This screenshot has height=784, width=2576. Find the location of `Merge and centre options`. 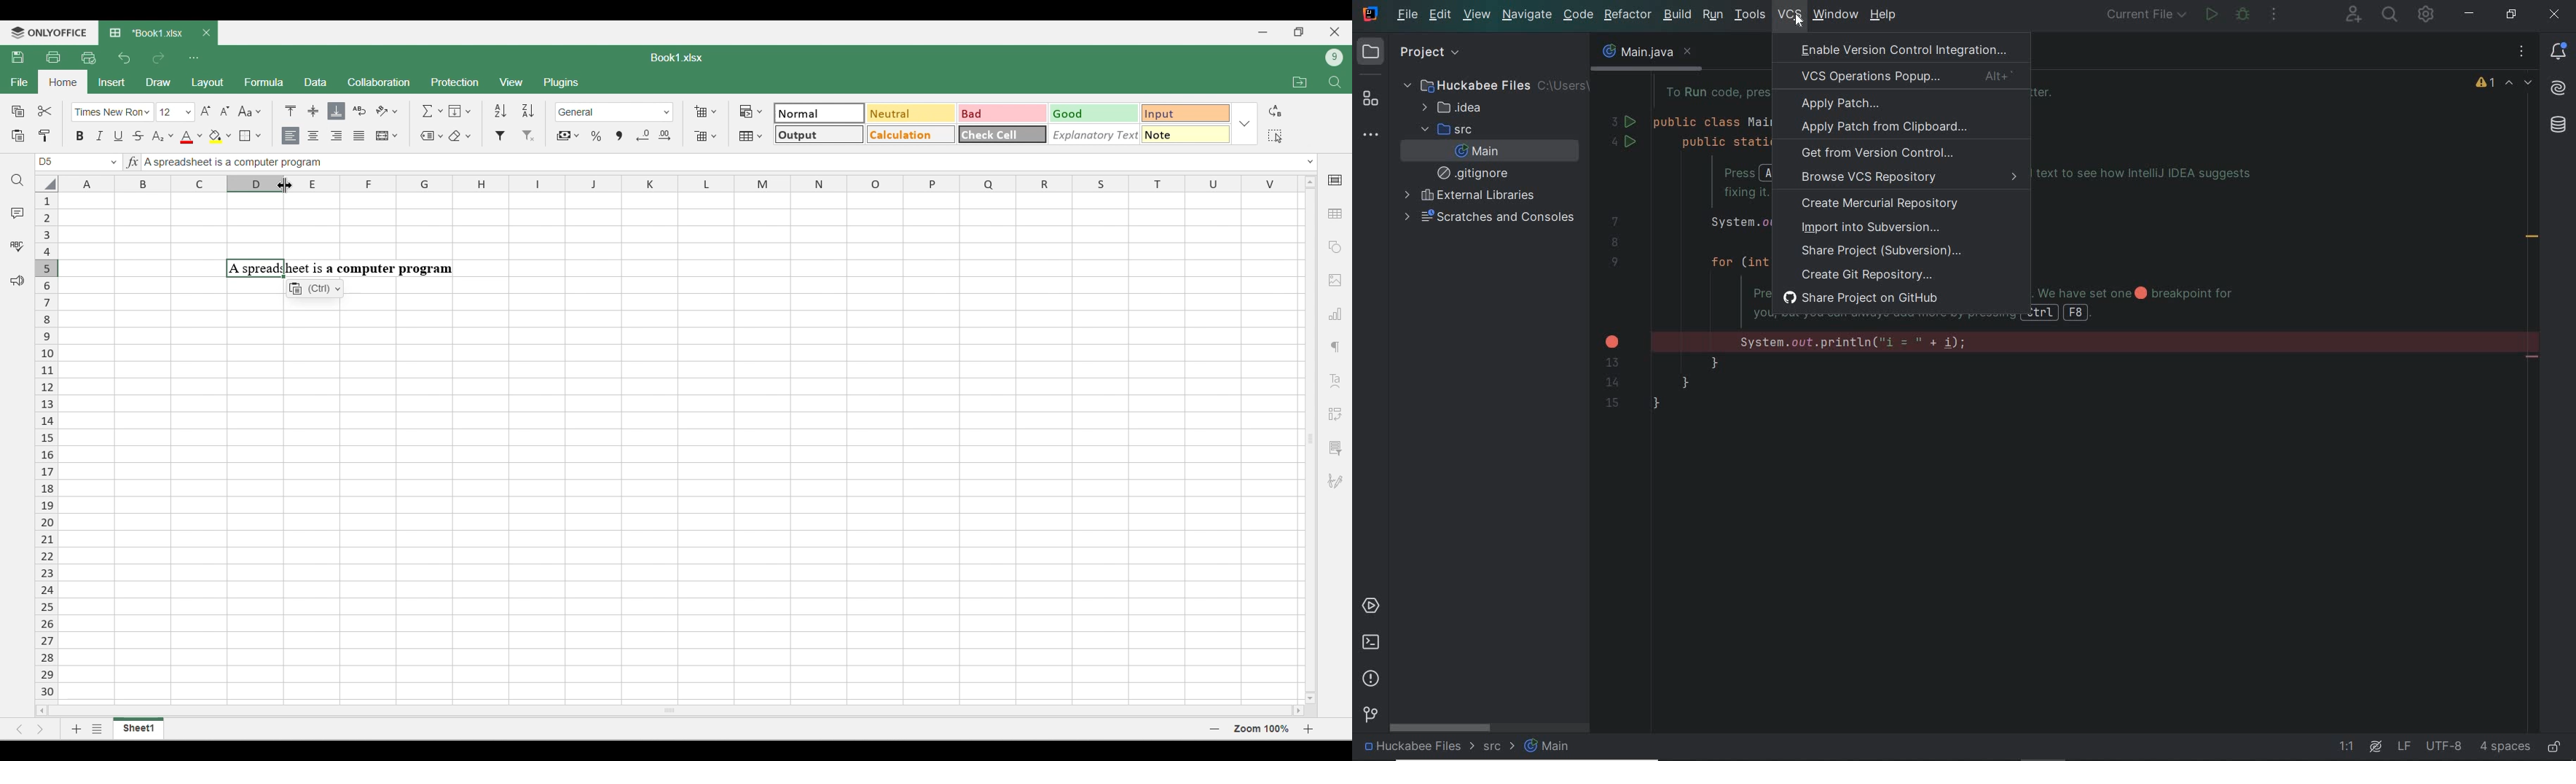

Merge and centre options is located at coordinates (387, 135).